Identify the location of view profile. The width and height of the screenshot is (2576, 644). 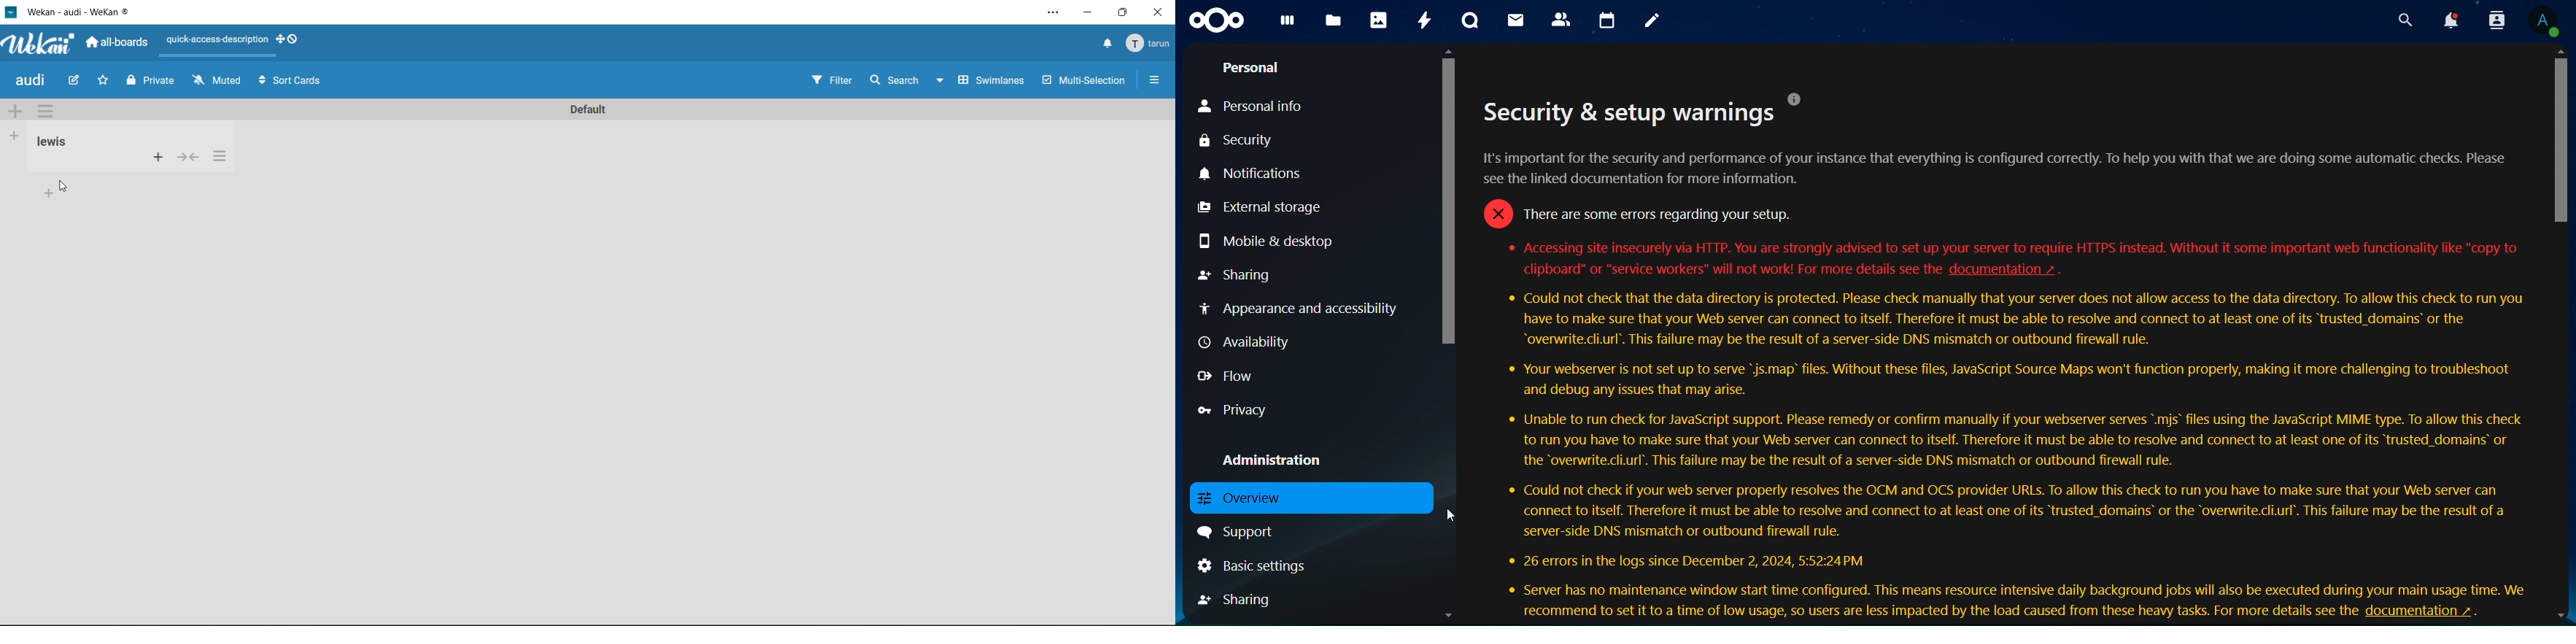
(2542, 23).